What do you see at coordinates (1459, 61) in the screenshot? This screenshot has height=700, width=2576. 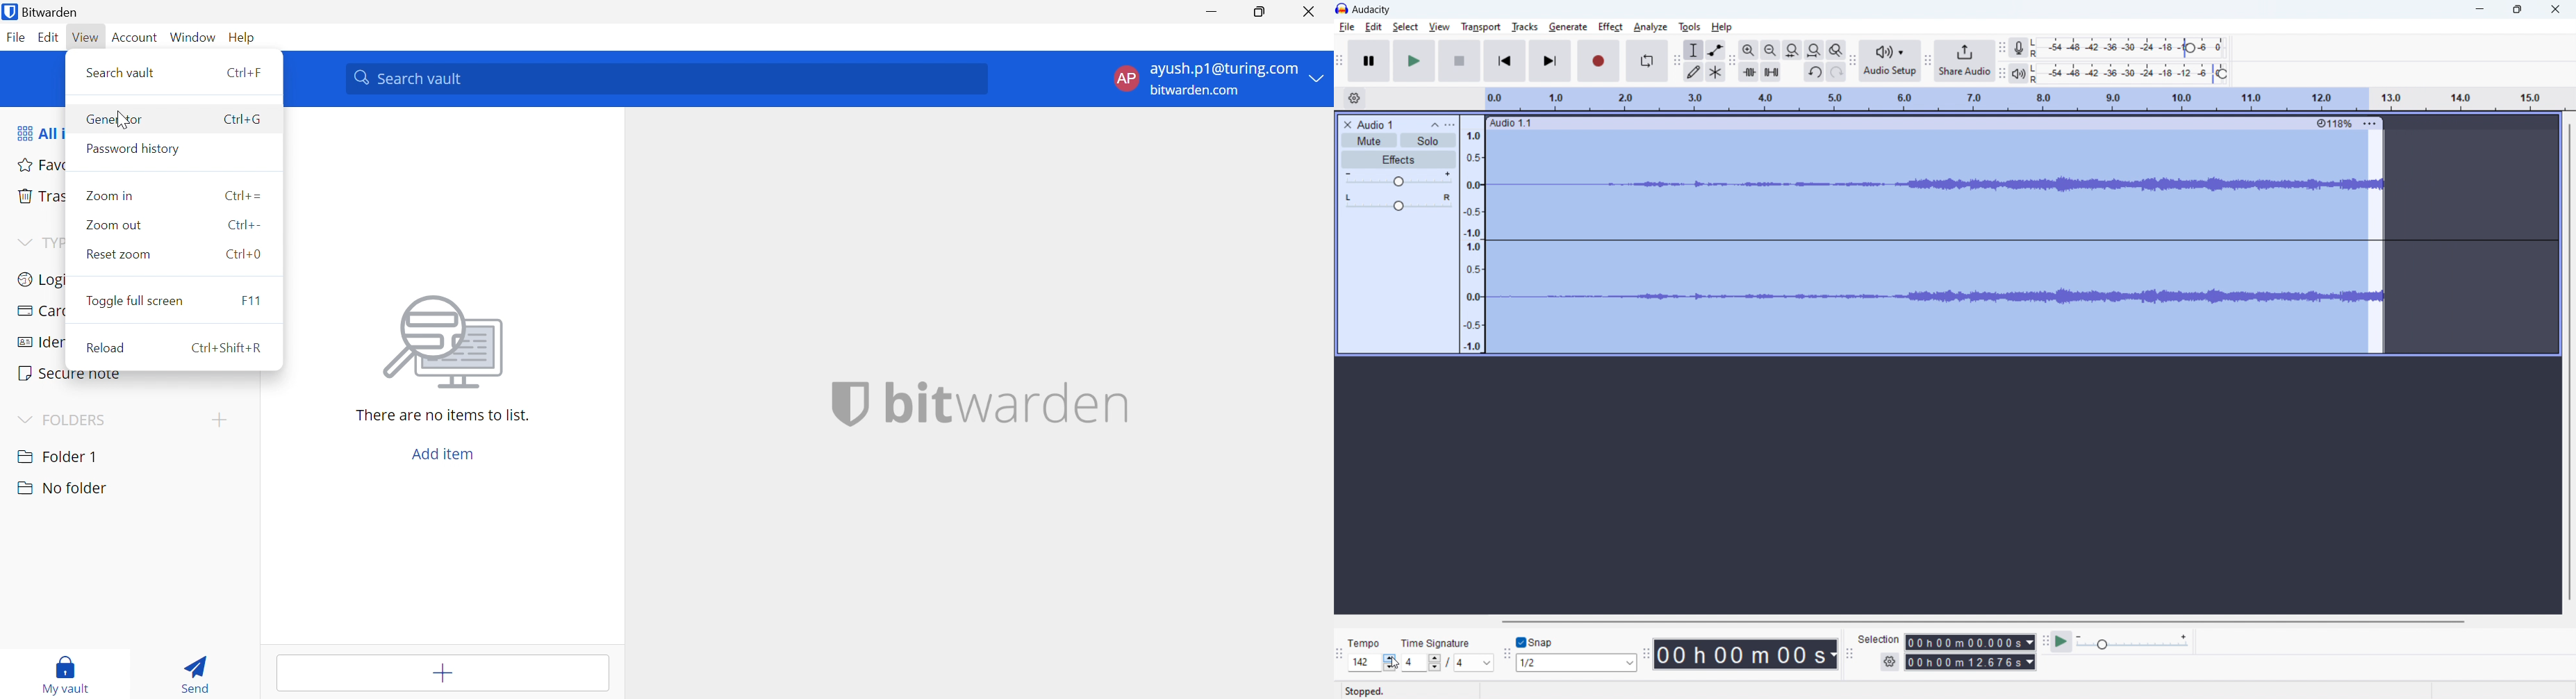 I see `Pause` at bounding box center [1459, 61].